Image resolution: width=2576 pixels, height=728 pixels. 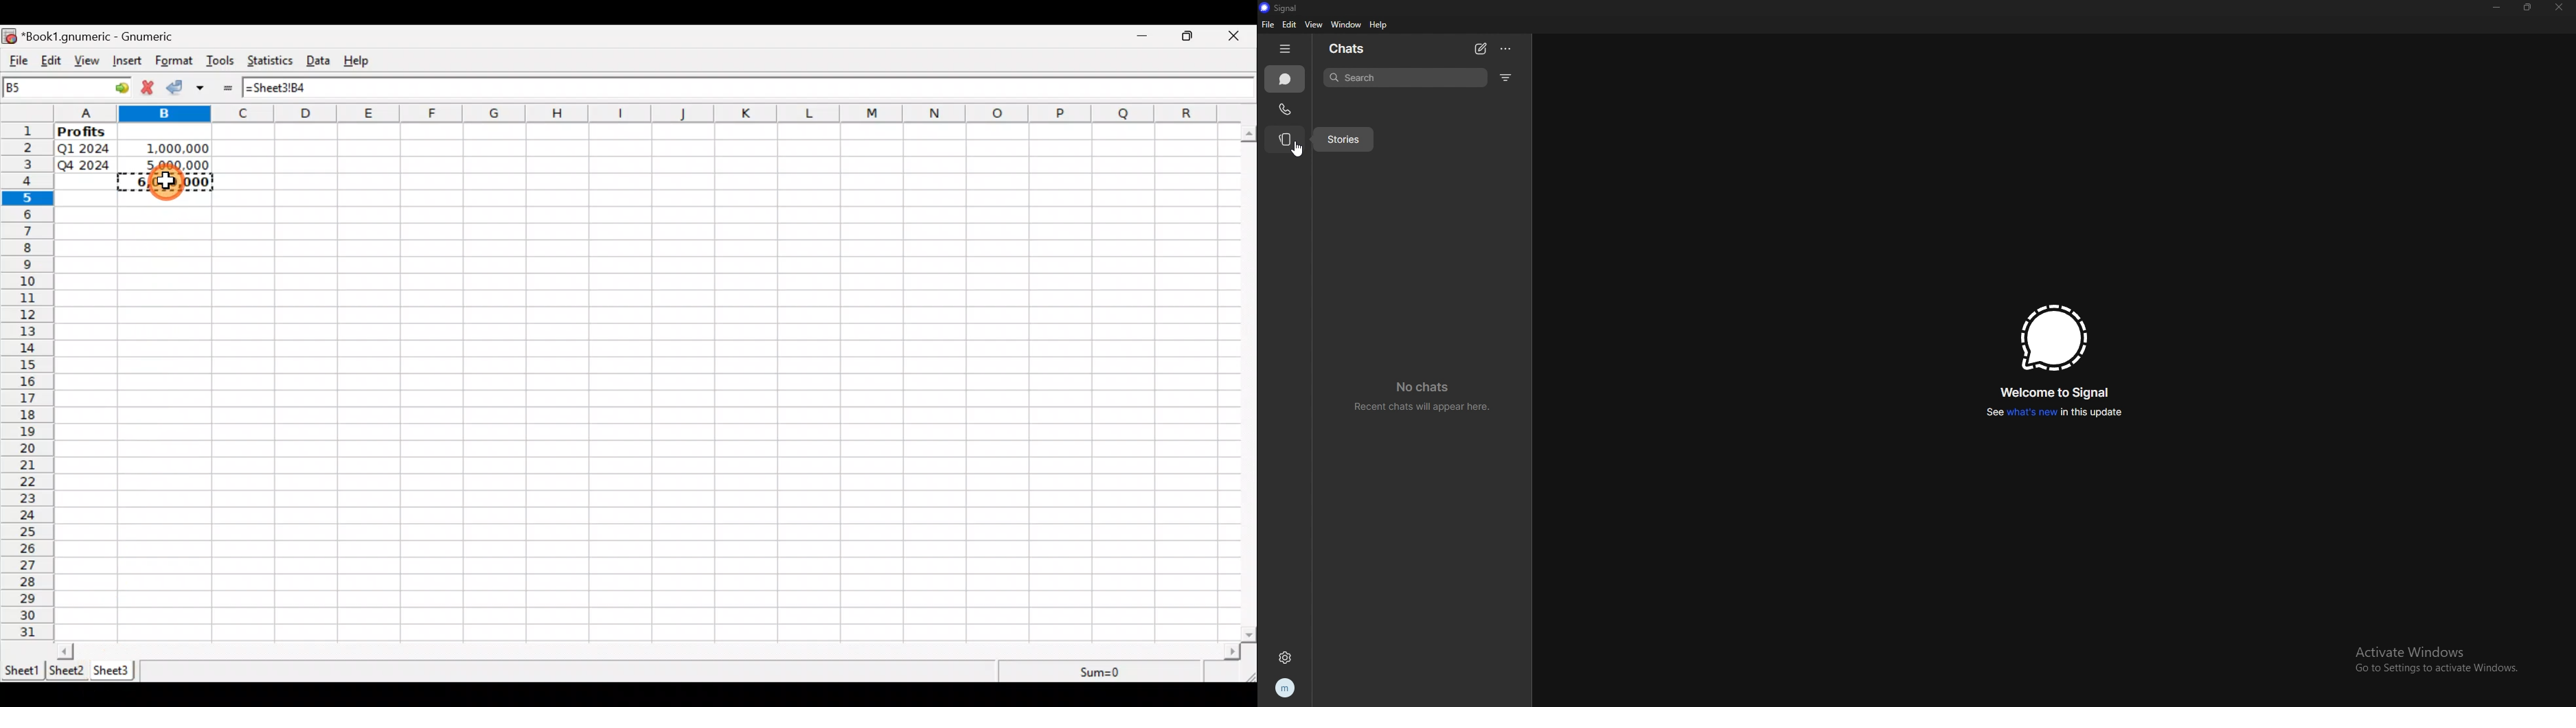 What do you see at coordinates (2055, 392) in the screenshot?
I see `welcome to signal` at bounding box center [2055, 392].